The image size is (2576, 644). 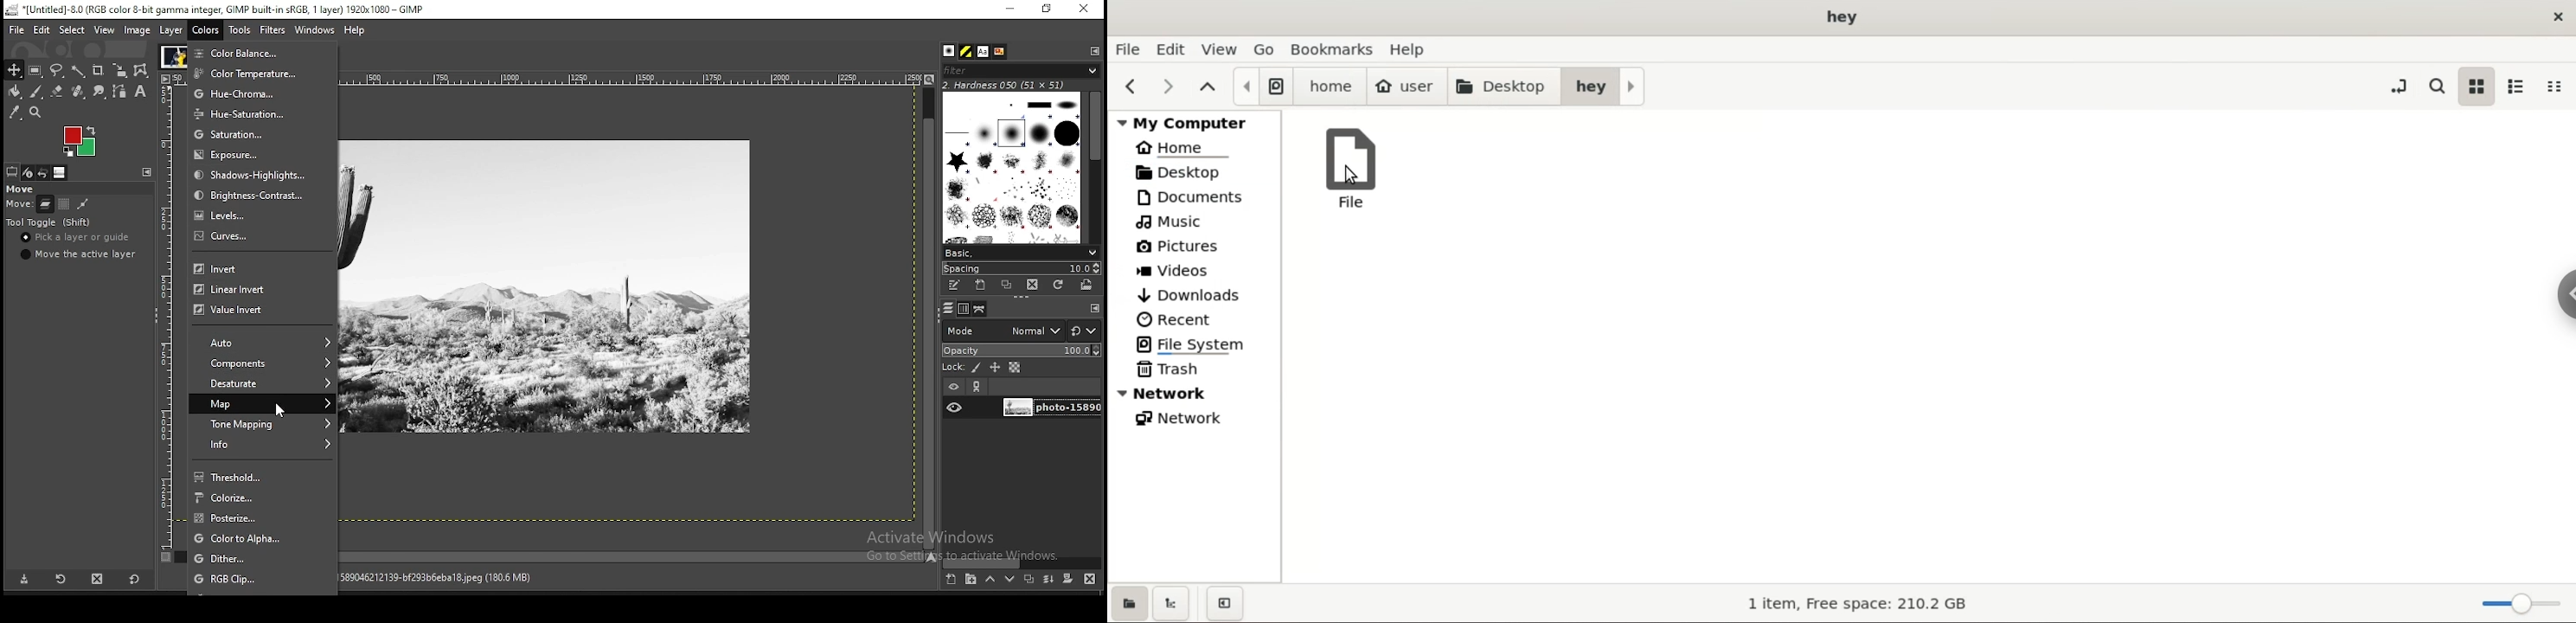 I want to click on images, so click(x=61, y=173).